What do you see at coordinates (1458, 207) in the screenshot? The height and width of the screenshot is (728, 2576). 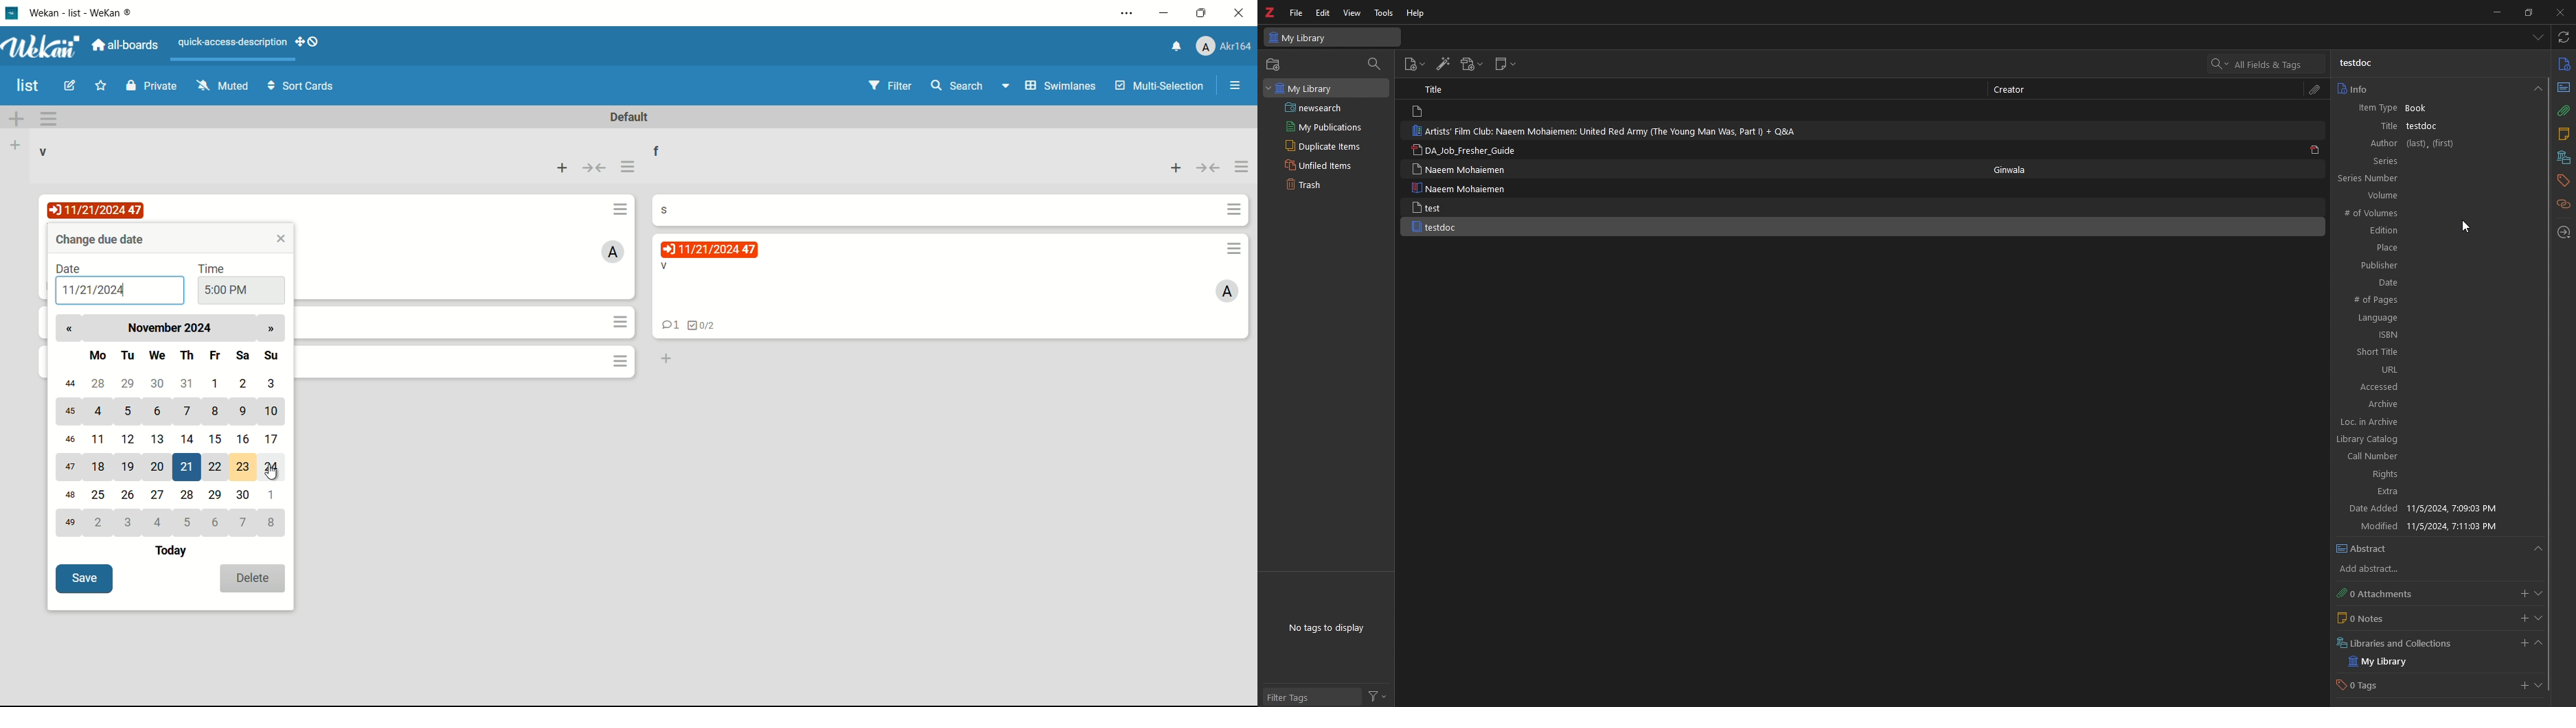 I see `test` at bounding box center [1458, 207].